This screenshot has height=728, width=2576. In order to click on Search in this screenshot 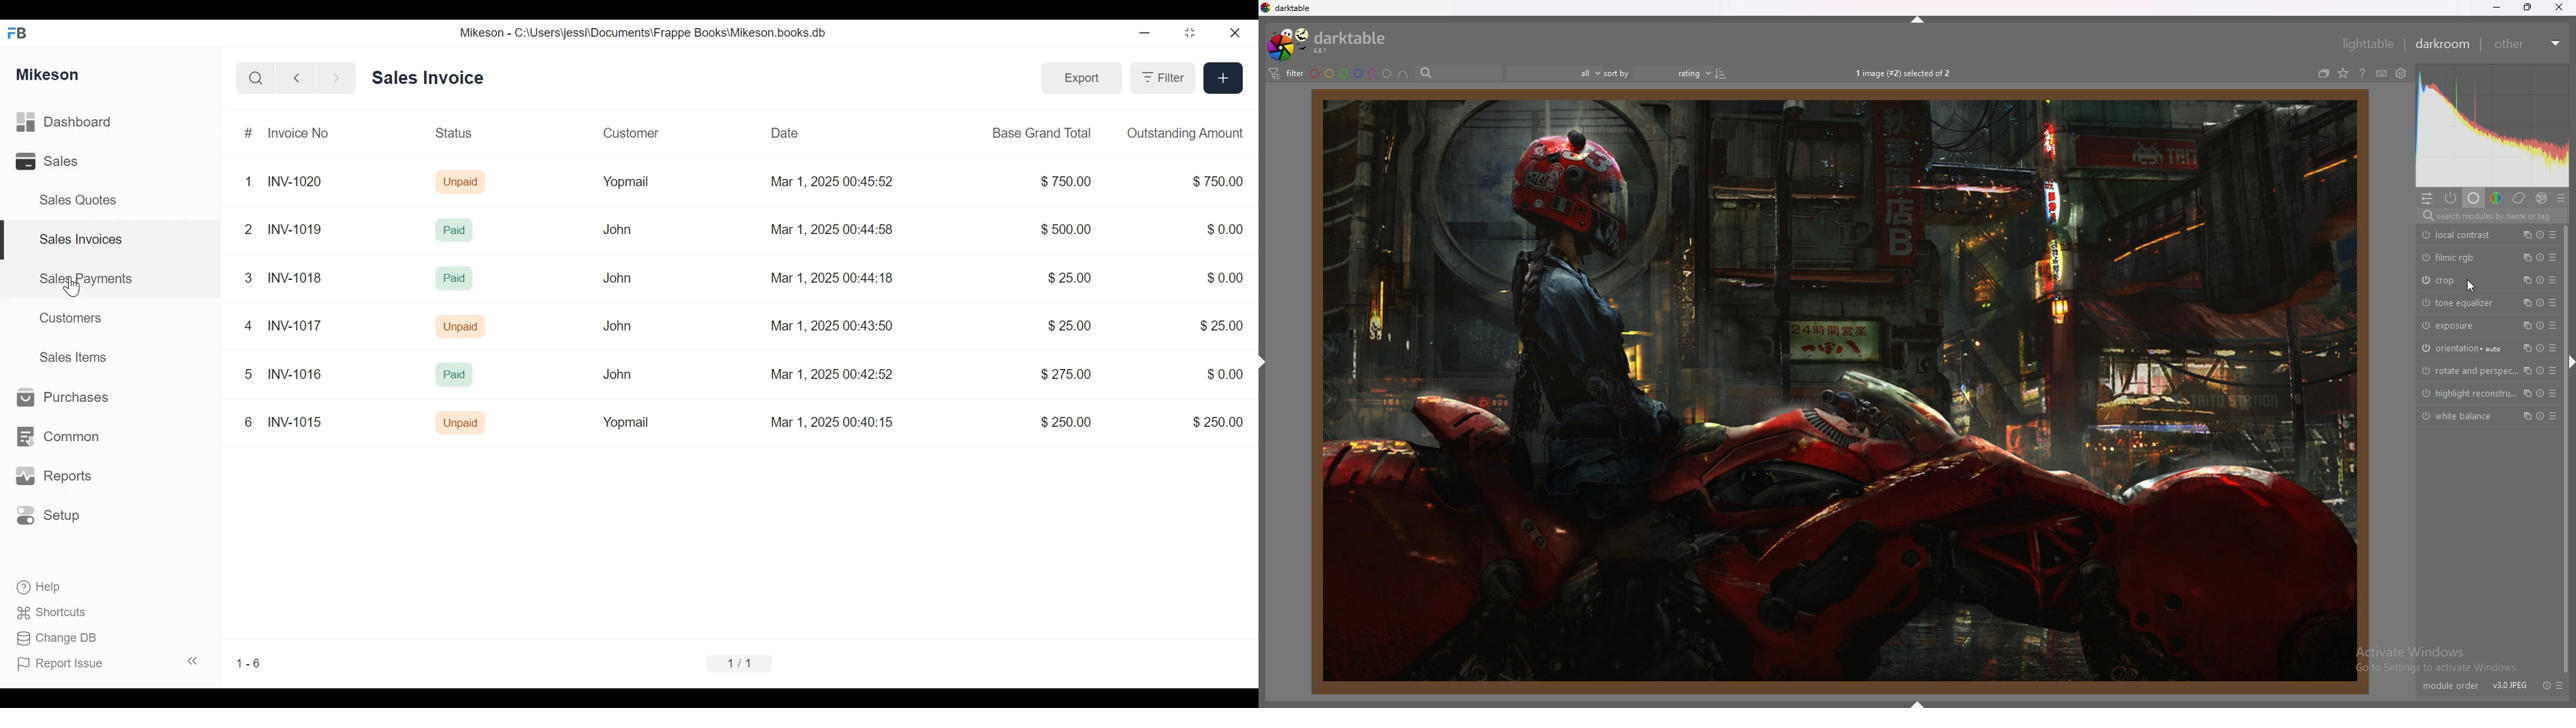, I will do `click(252, 77)`.